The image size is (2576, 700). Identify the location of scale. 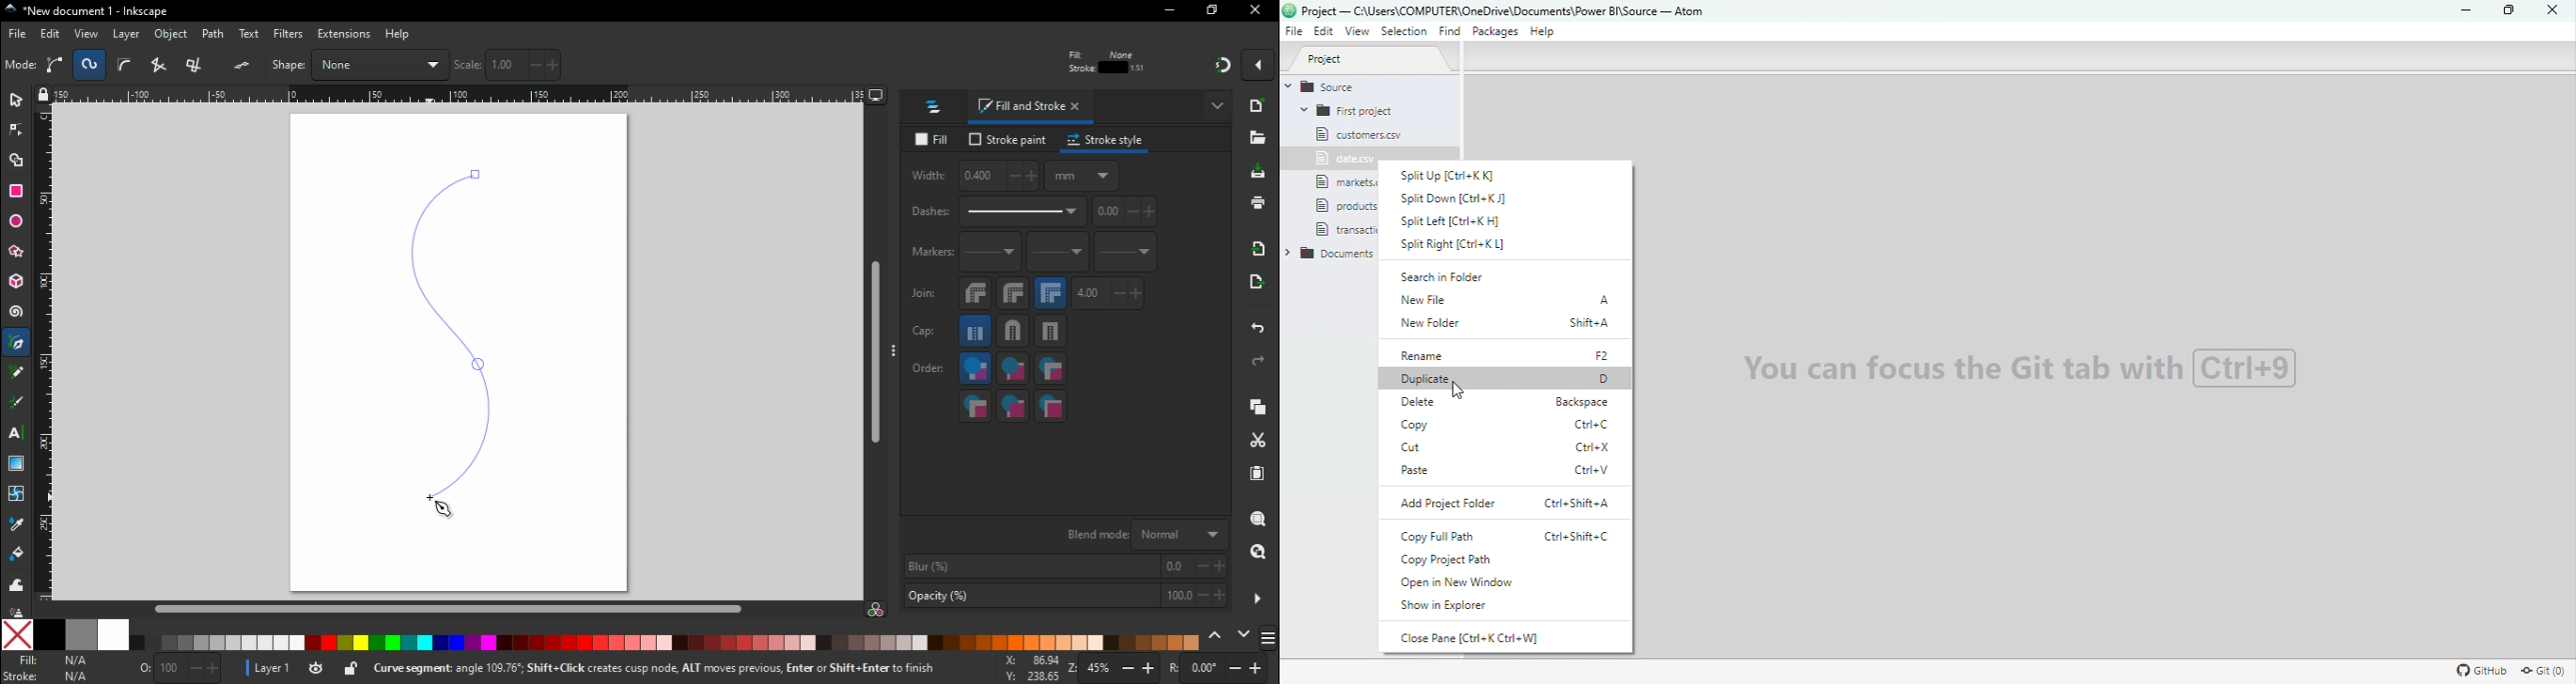
(508, 65).